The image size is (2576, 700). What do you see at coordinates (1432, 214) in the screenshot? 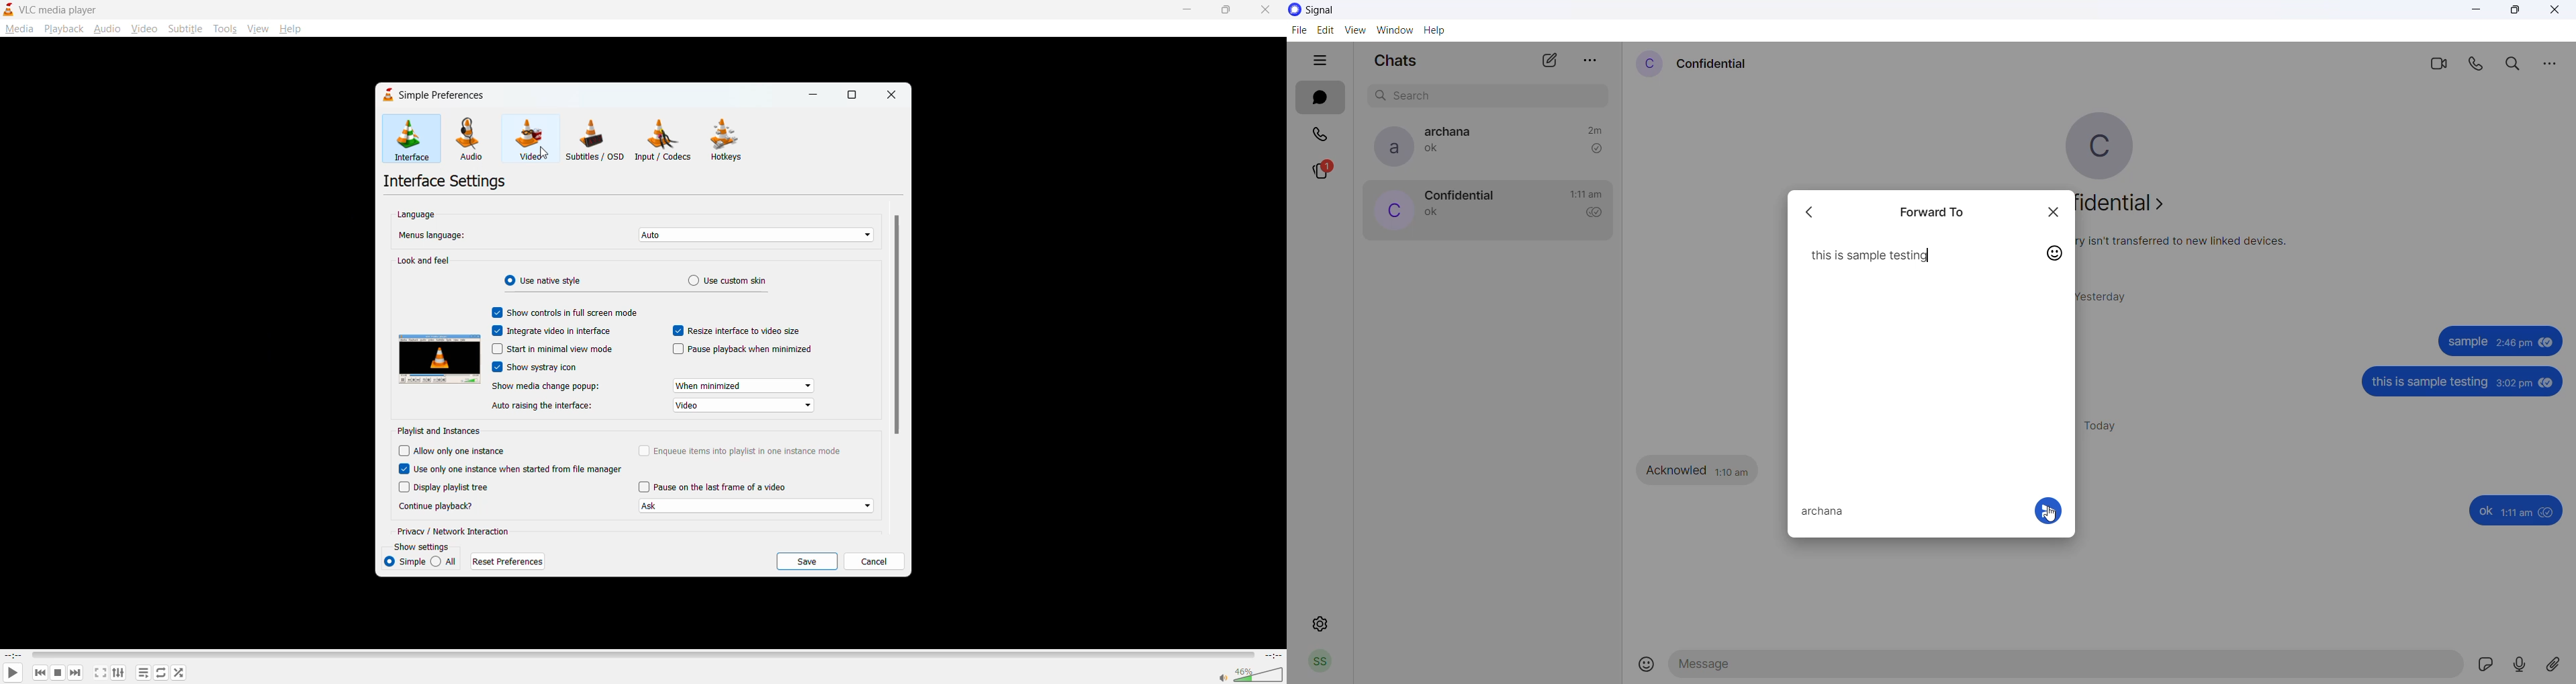
I see `last message` at bounding box center [1432, 214].